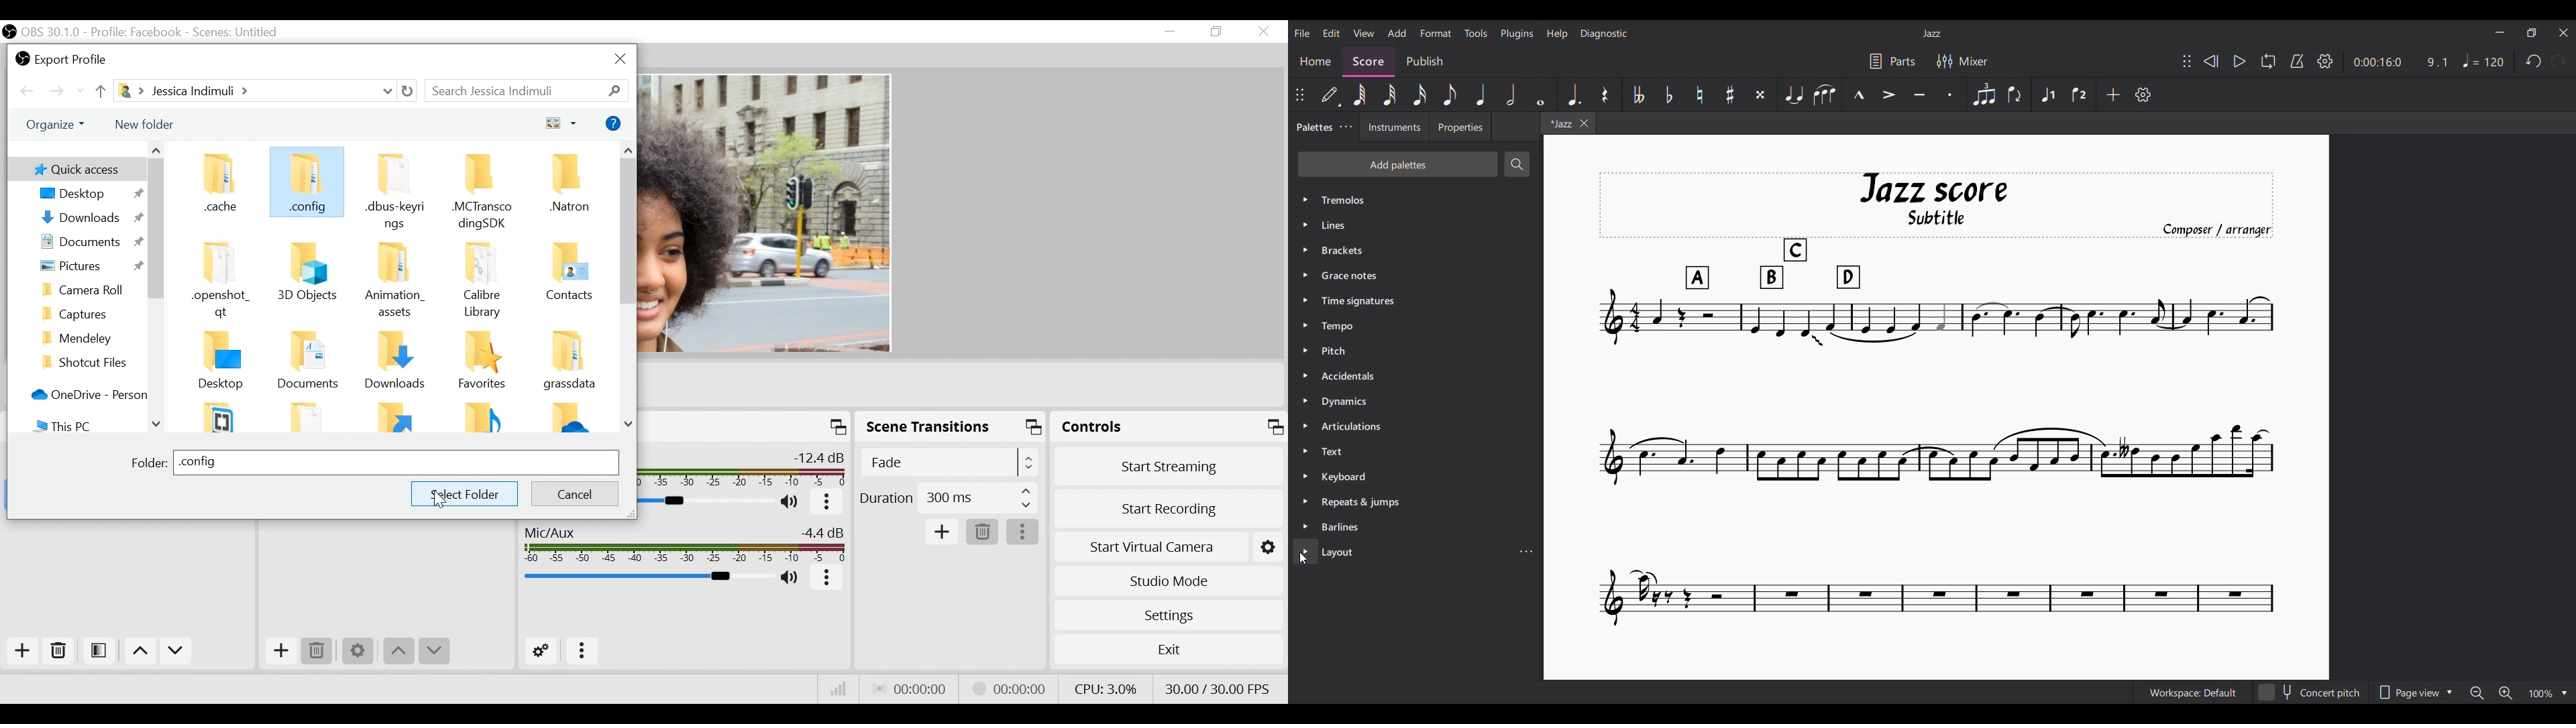 The image size is (2576, 728). Describe the element at coordinates (409, 92) in the screenshot. I see `Refresh` at that location.